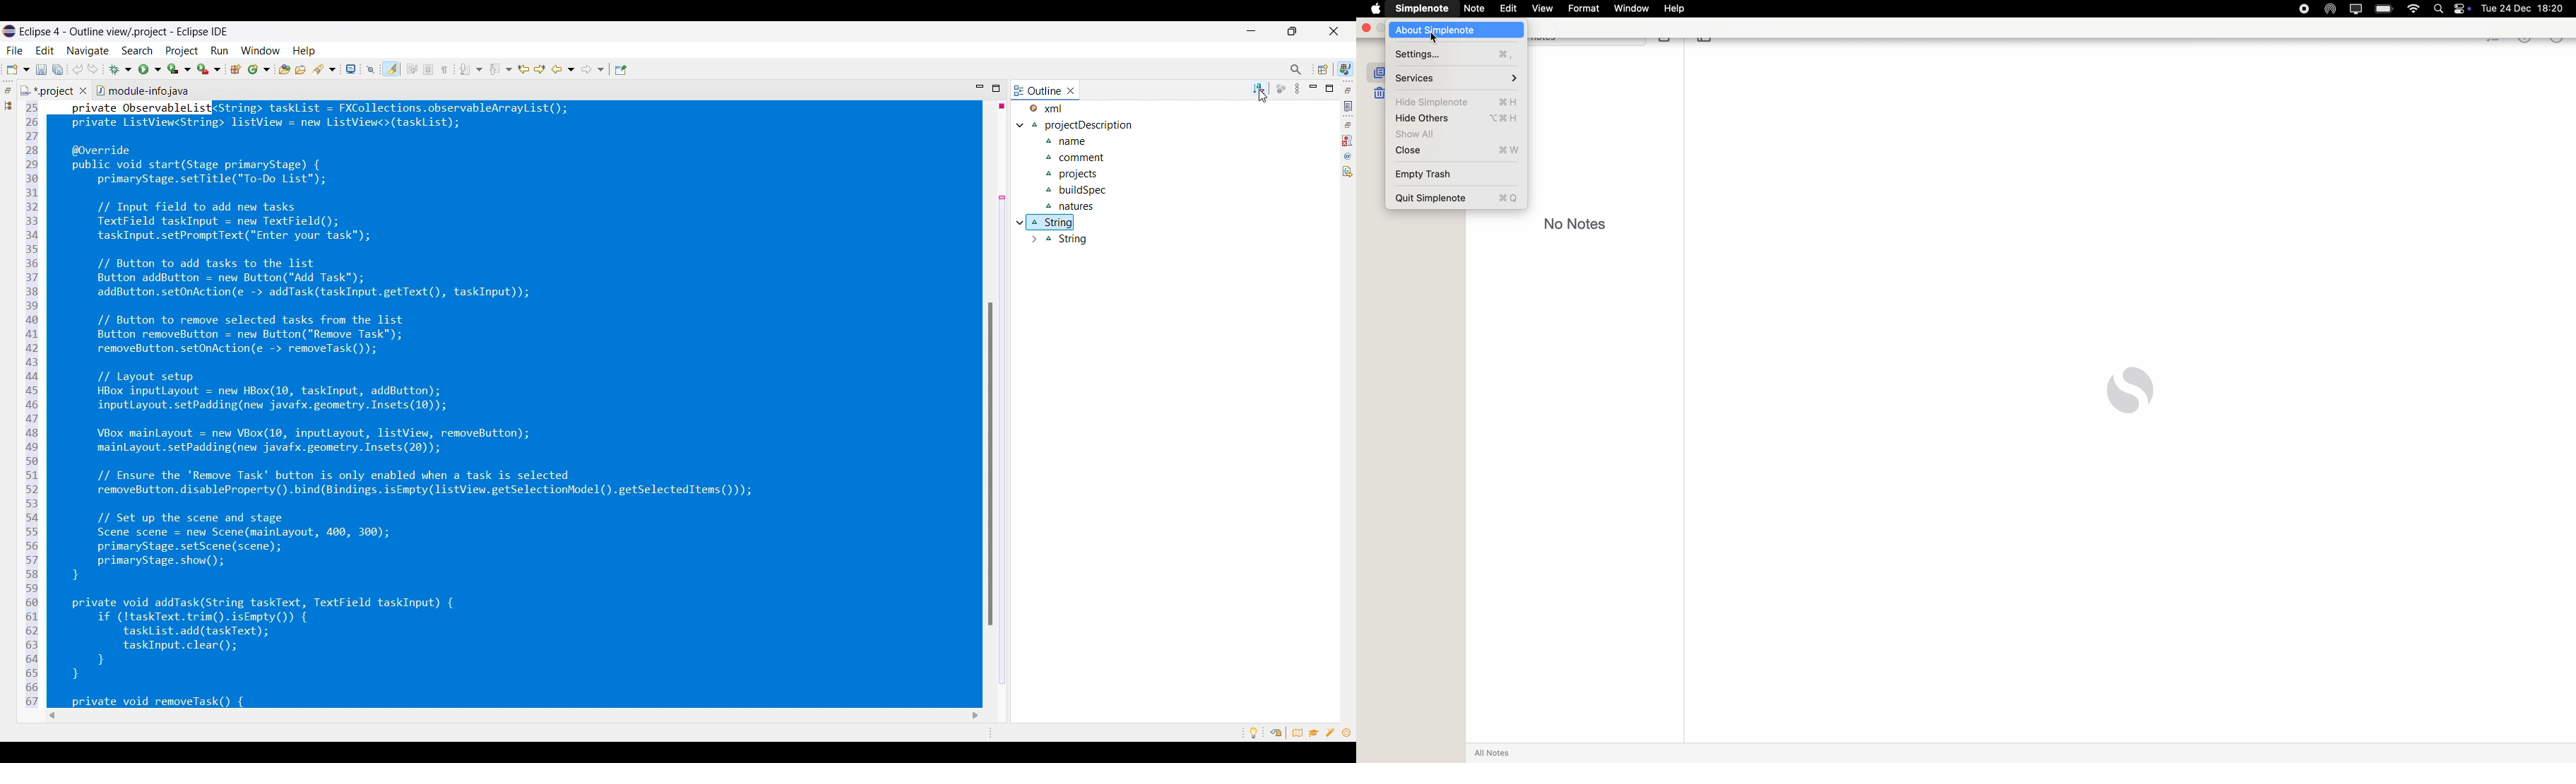  Describe the element at coordinates (301, 69) in the screenshot. I see `Open task` at that location.